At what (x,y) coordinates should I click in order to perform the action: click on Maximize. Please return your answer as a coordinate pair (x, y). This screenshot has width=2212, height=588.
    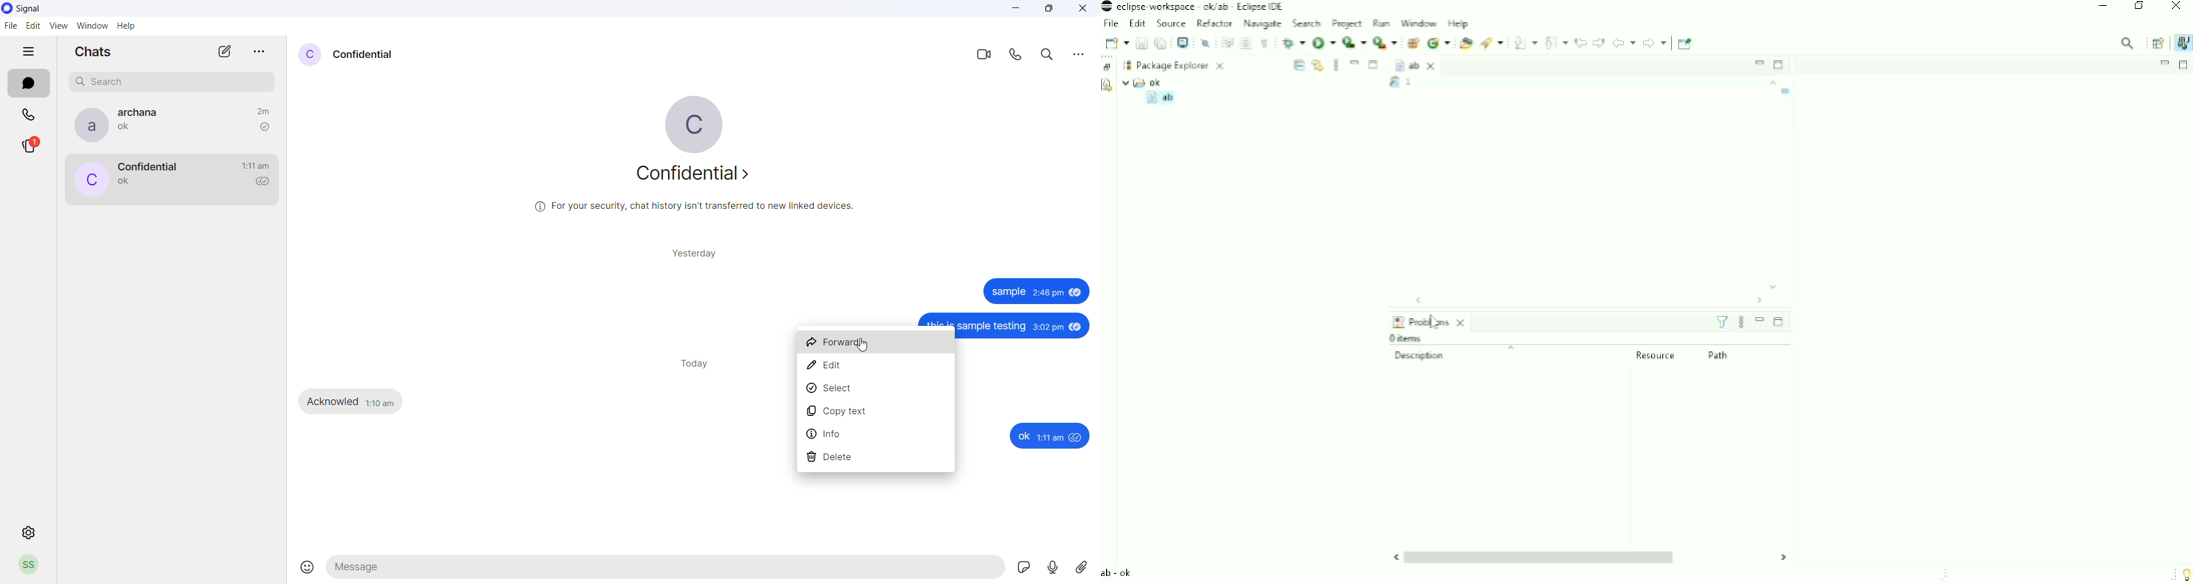
    Looking at the image, I should click on (1778, 321).